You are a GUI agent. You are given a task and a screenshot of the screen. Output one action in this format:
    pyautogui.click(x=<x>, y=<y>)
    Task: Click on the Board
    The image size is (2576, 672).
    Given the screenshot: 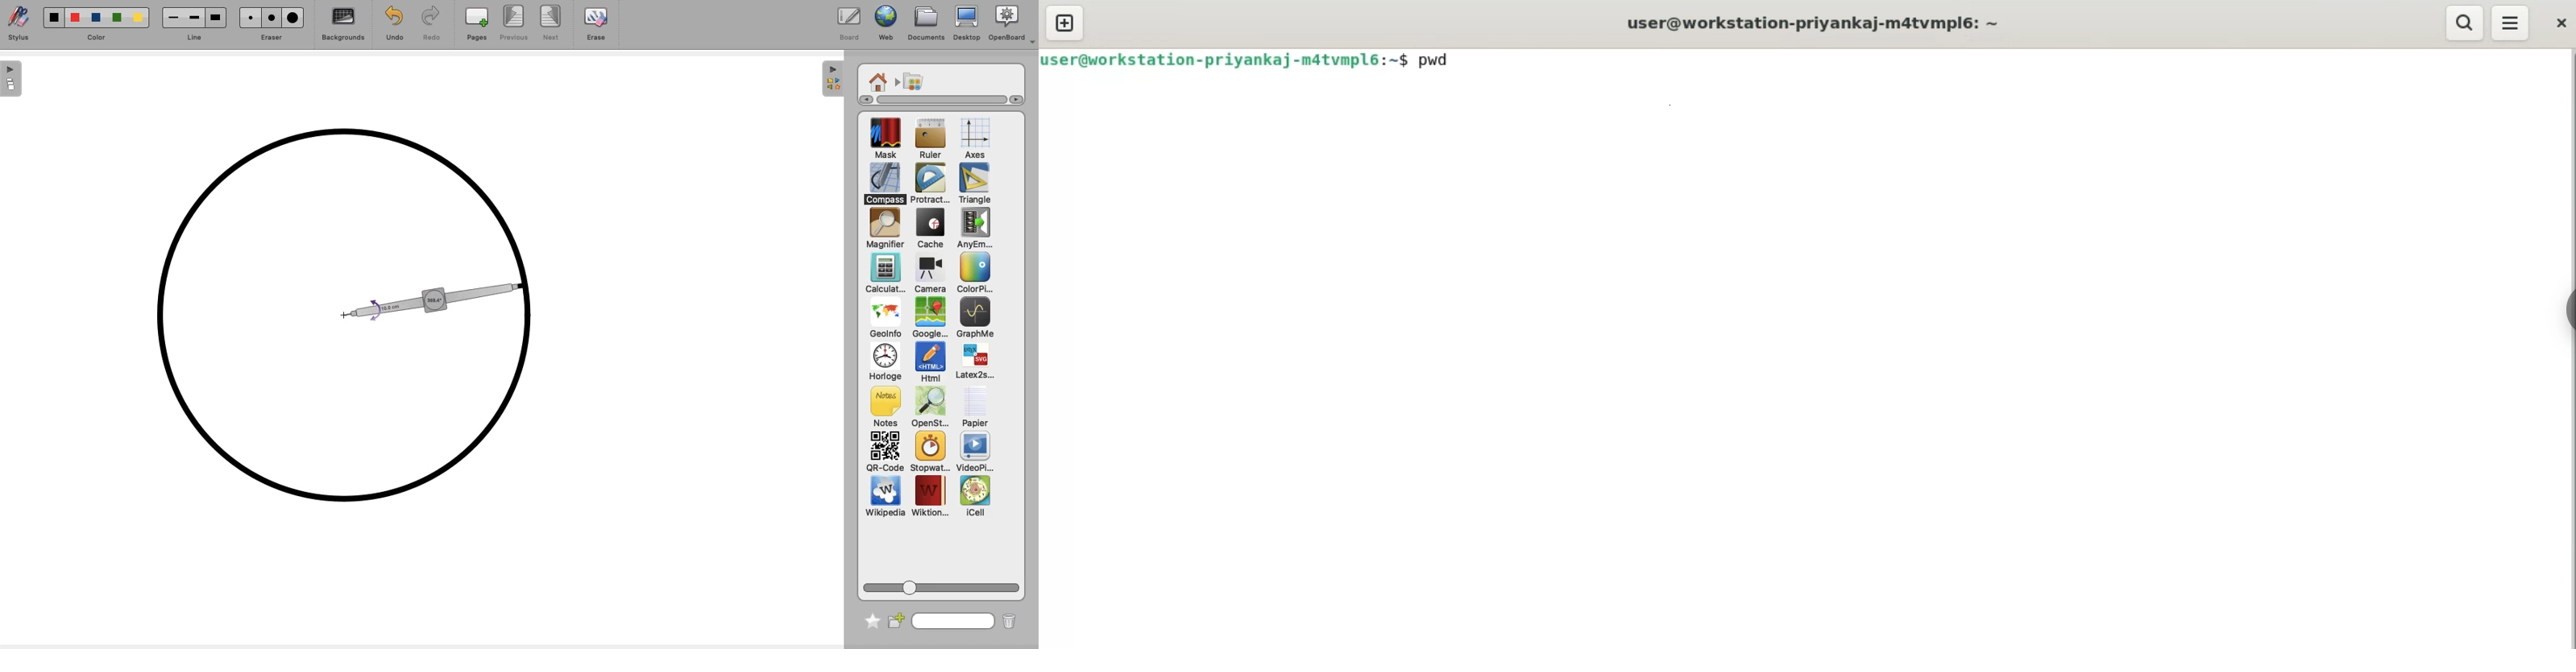 What is the action you would take?
    pyautogui.click(x=849, y=24)
    